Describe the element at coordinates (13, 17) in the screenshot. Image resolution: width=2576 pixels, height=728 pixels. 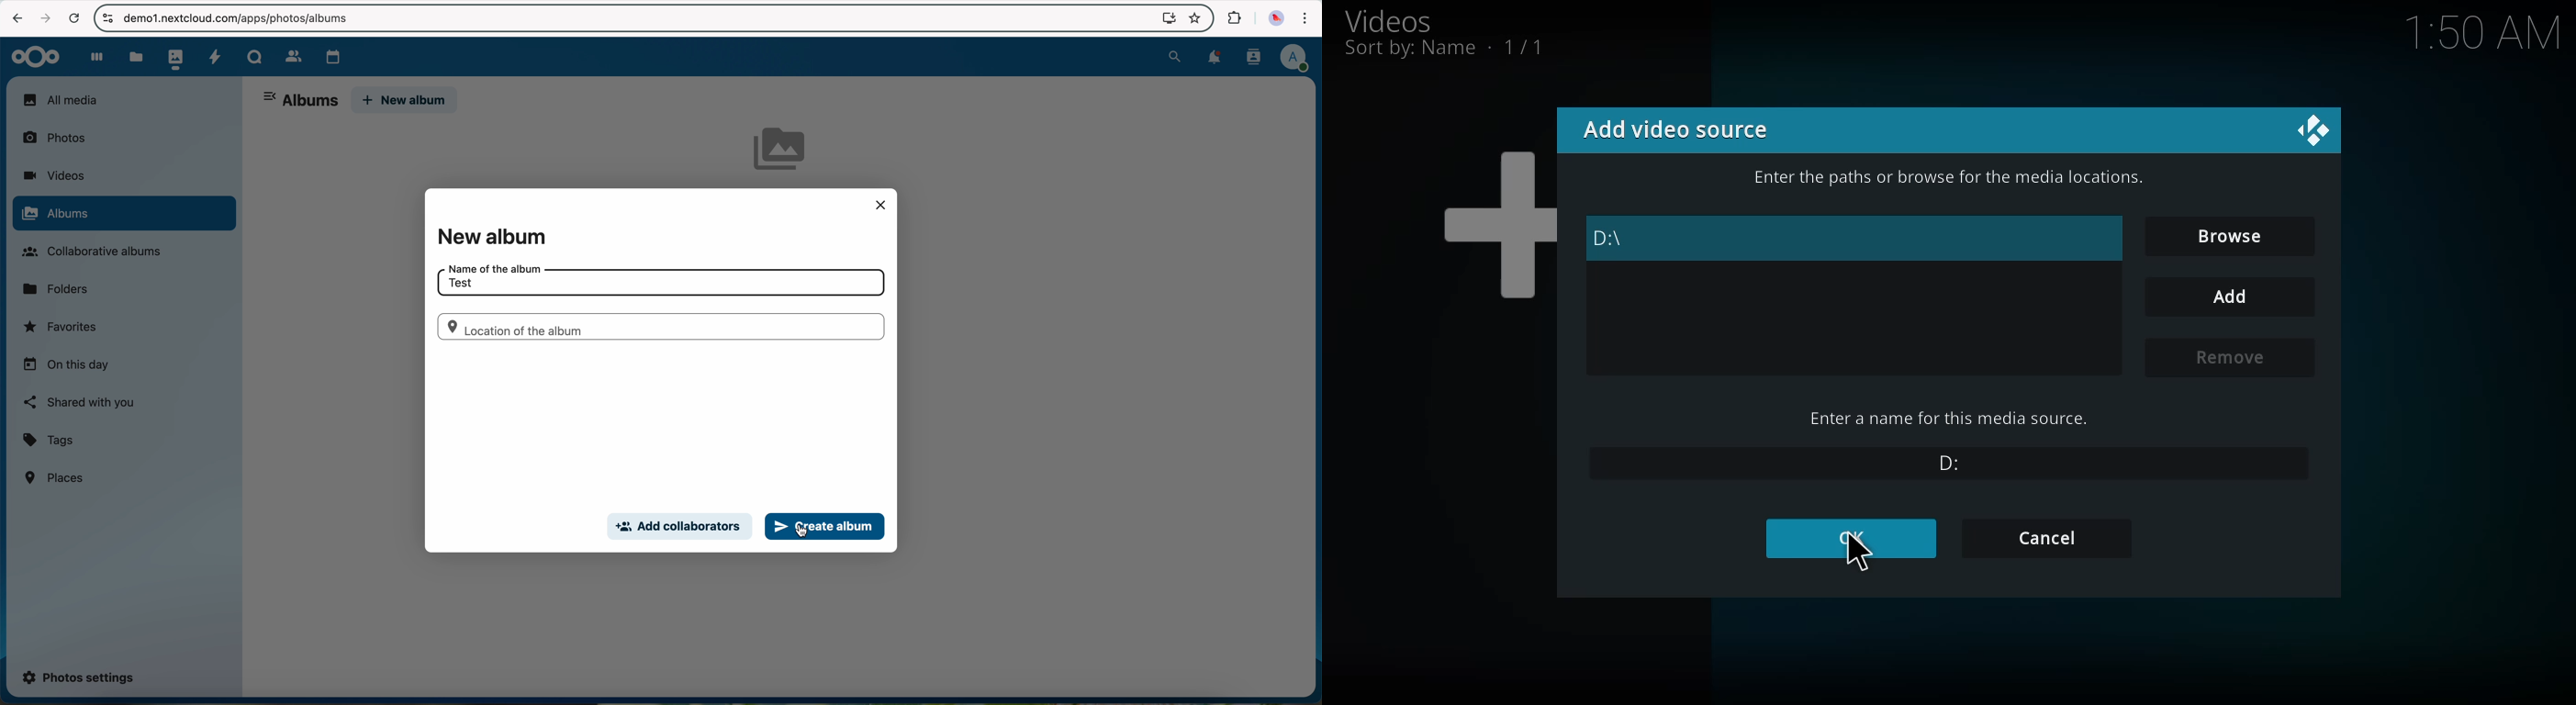
I see `navigate back` at that location.